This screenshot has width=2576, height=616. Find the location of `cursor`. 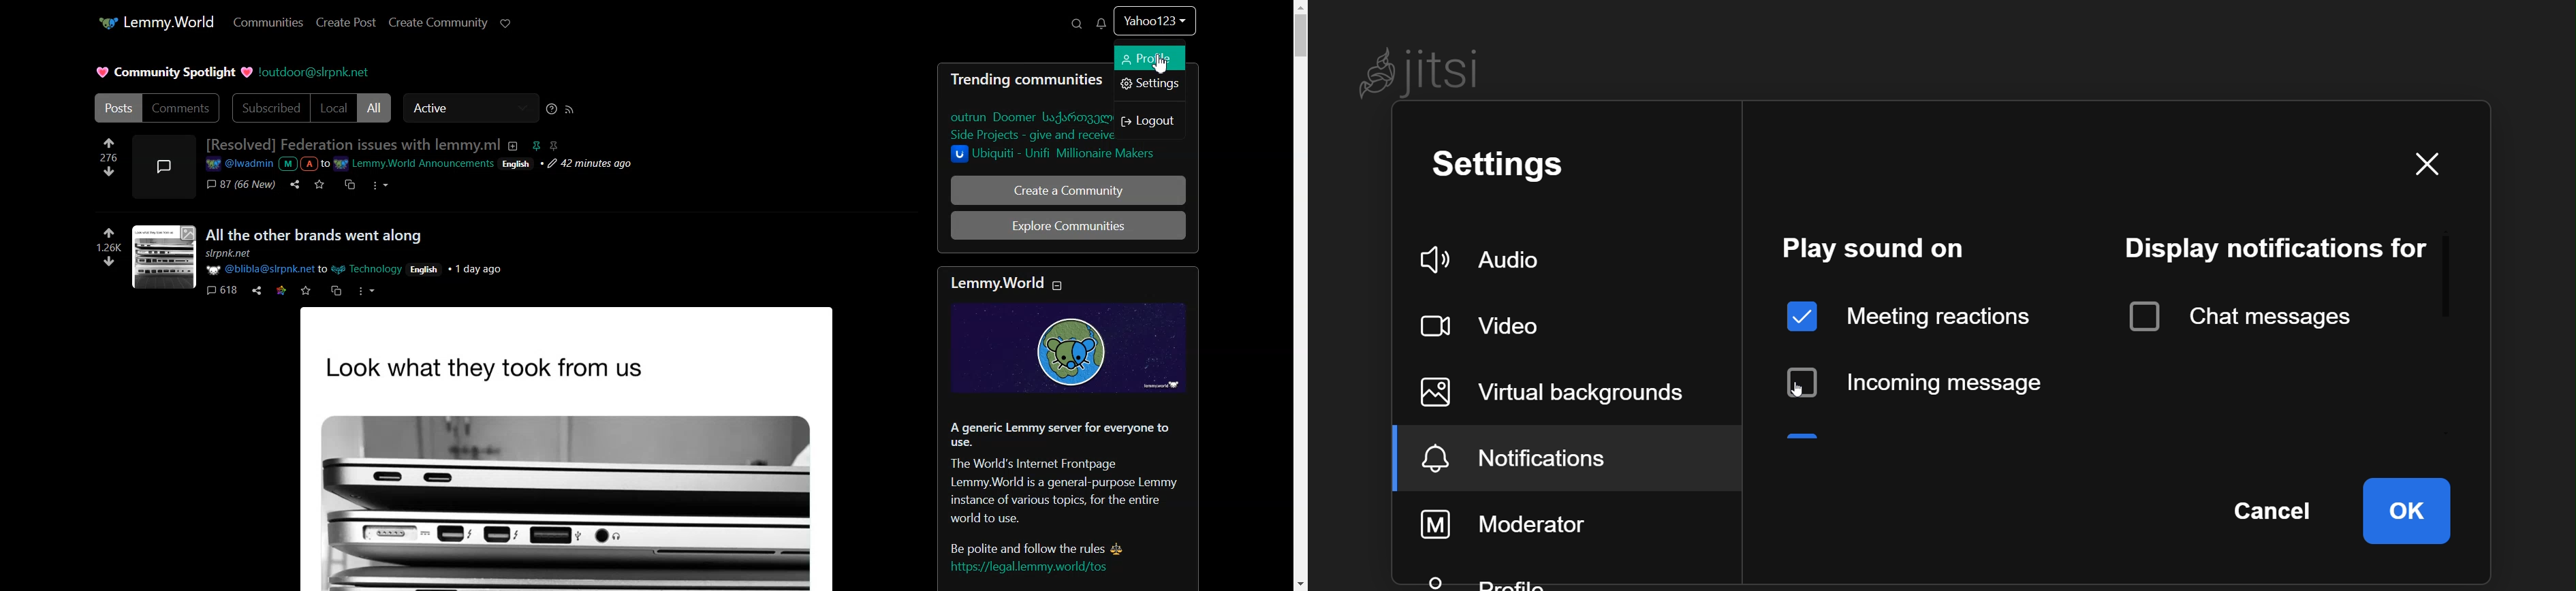

cursor is located at coordinates (1803, 389).